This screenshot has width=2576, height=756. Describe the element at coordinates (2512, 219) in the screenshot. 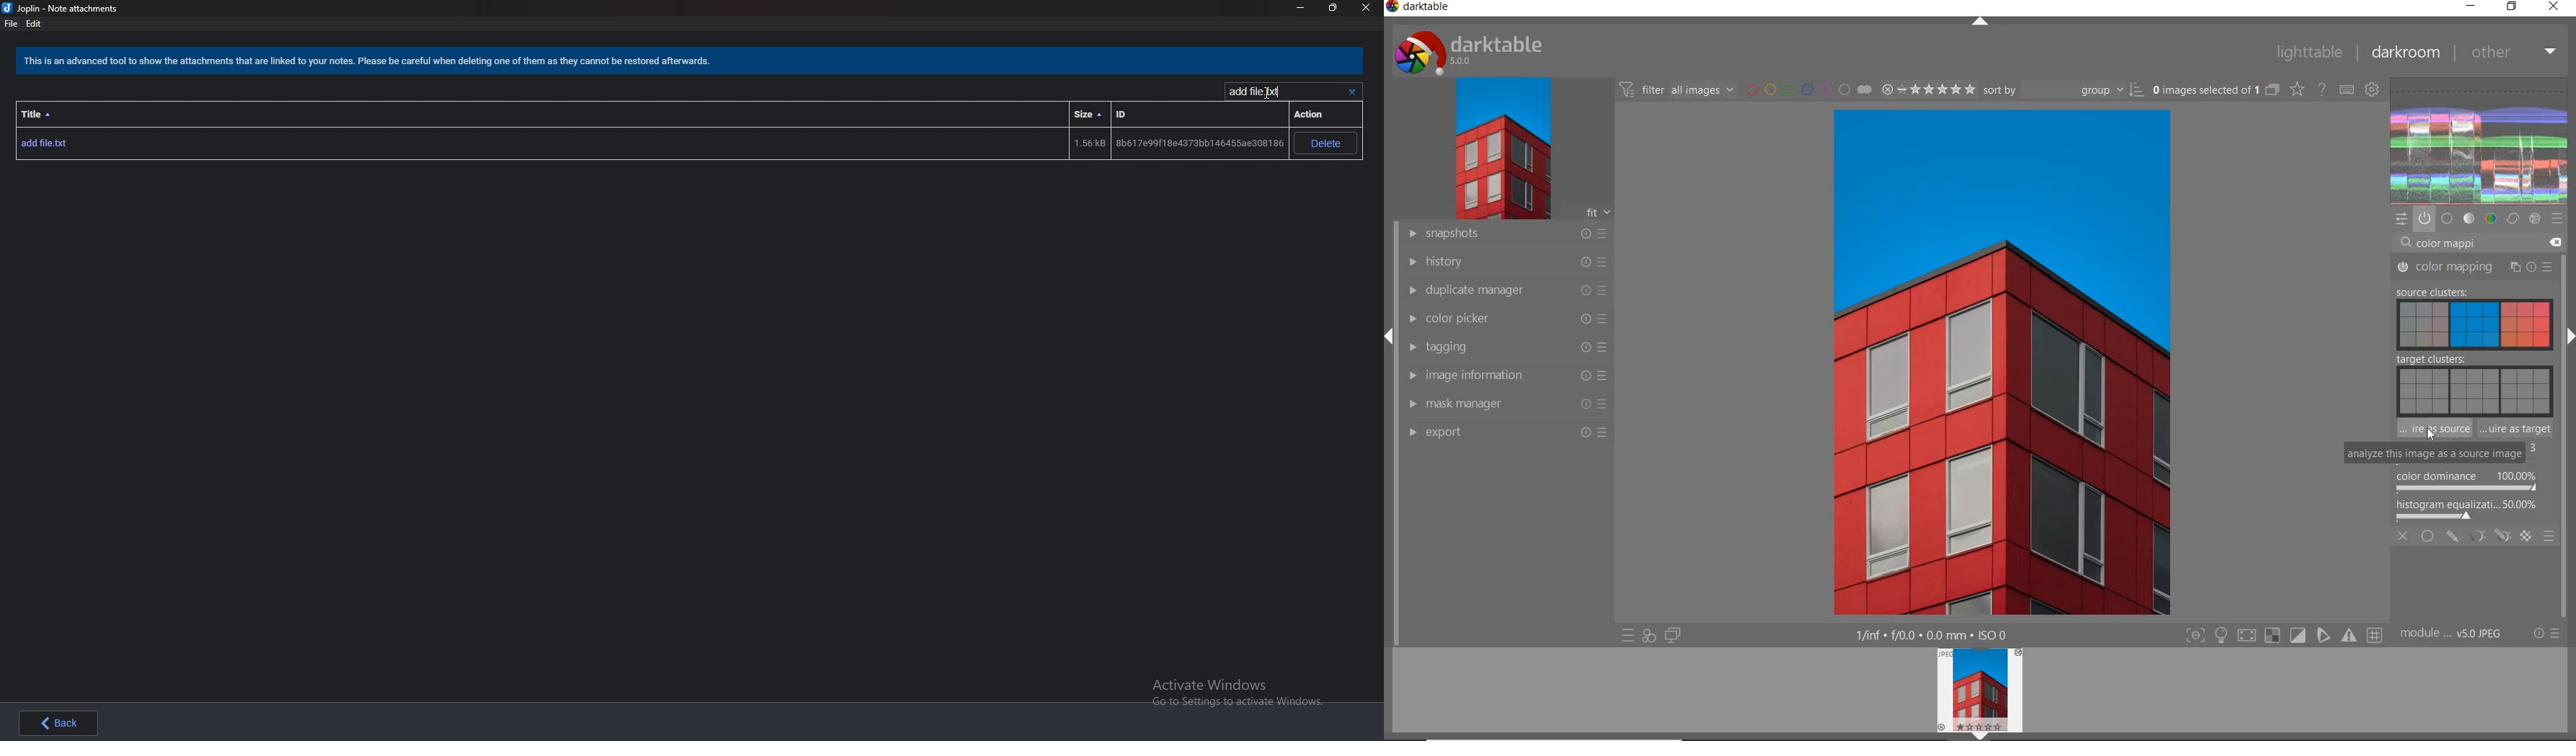

I see `correct ` at that location.